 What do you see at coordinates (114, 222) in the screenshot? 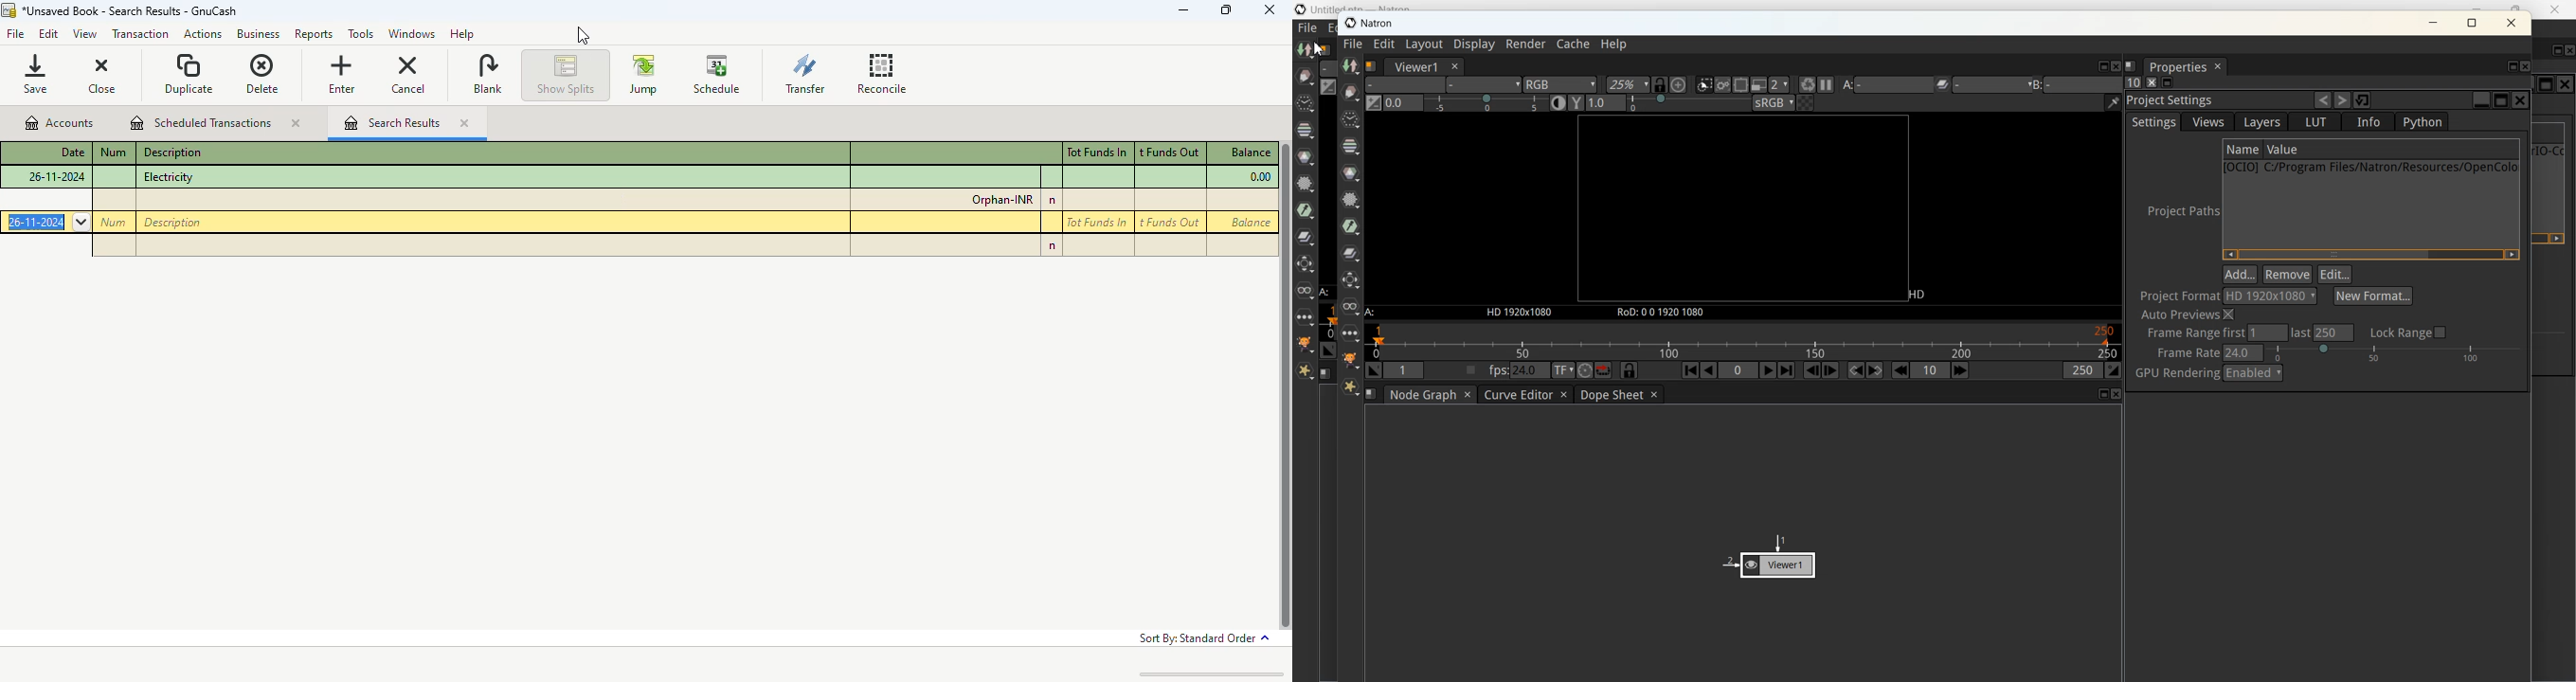
I see `num` at bounding box center [114, 222].